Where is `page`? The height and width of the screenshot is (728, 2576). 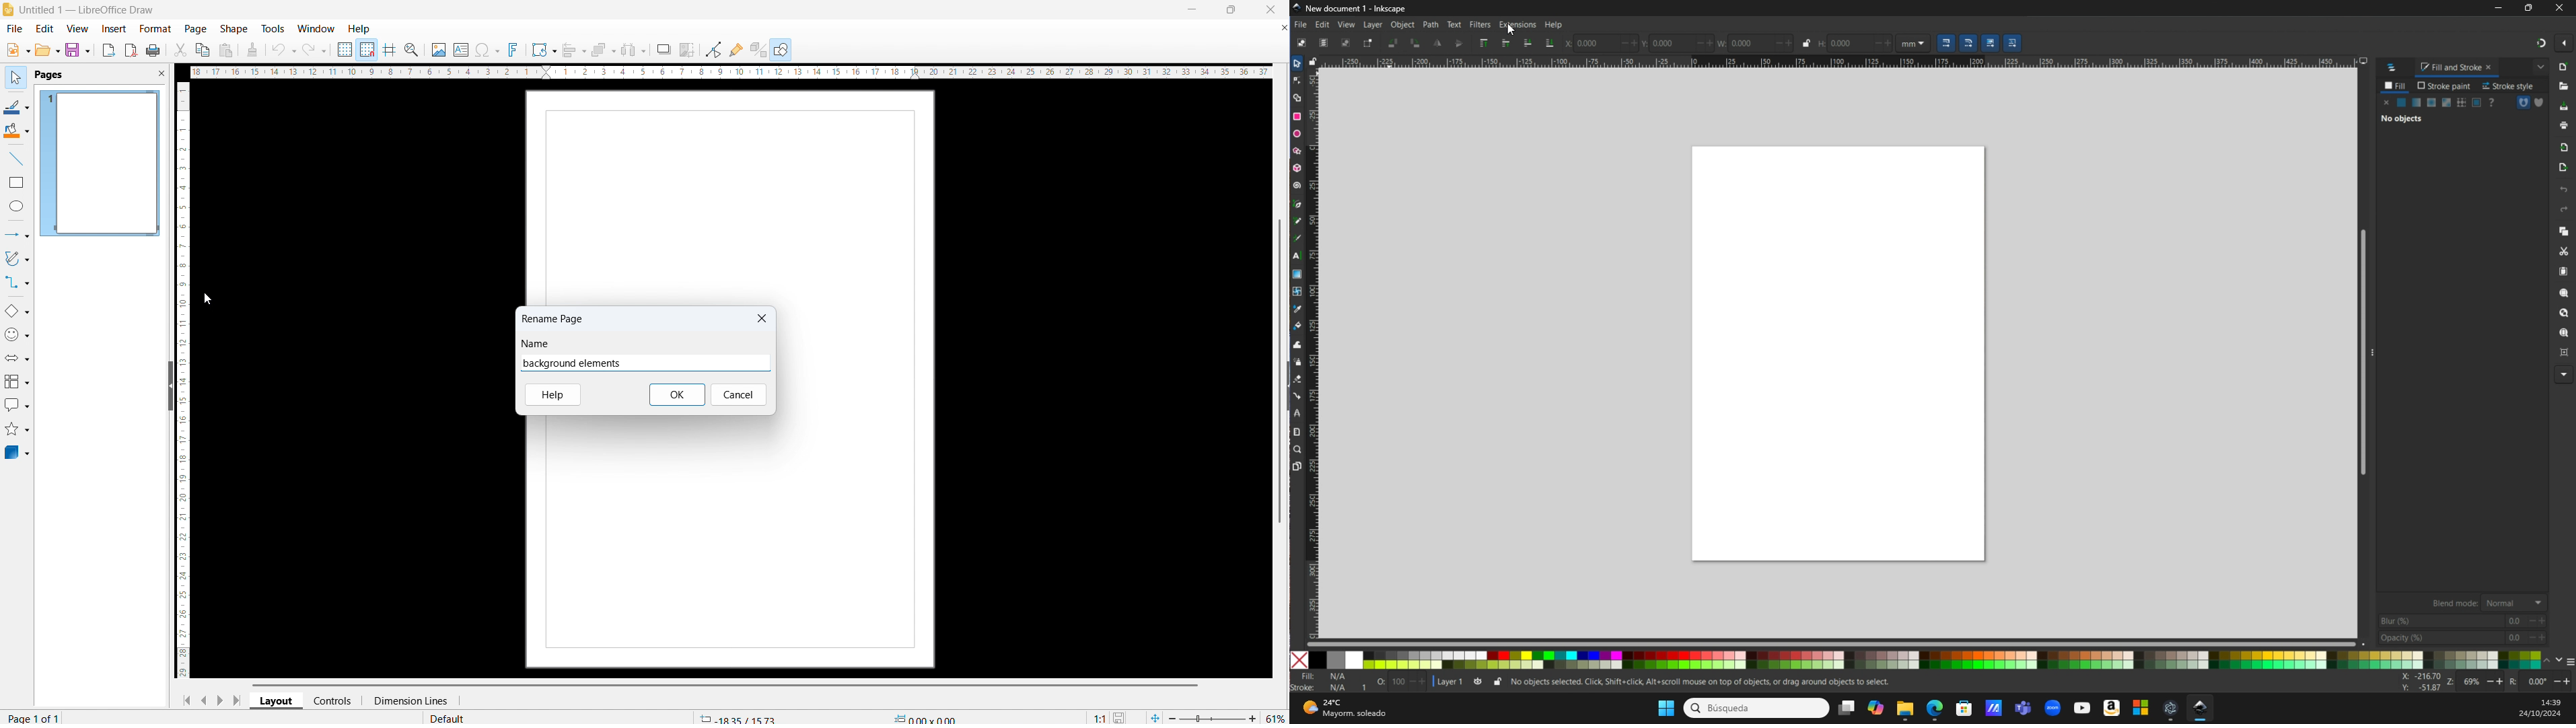
page is located at coordinates (196, 29).